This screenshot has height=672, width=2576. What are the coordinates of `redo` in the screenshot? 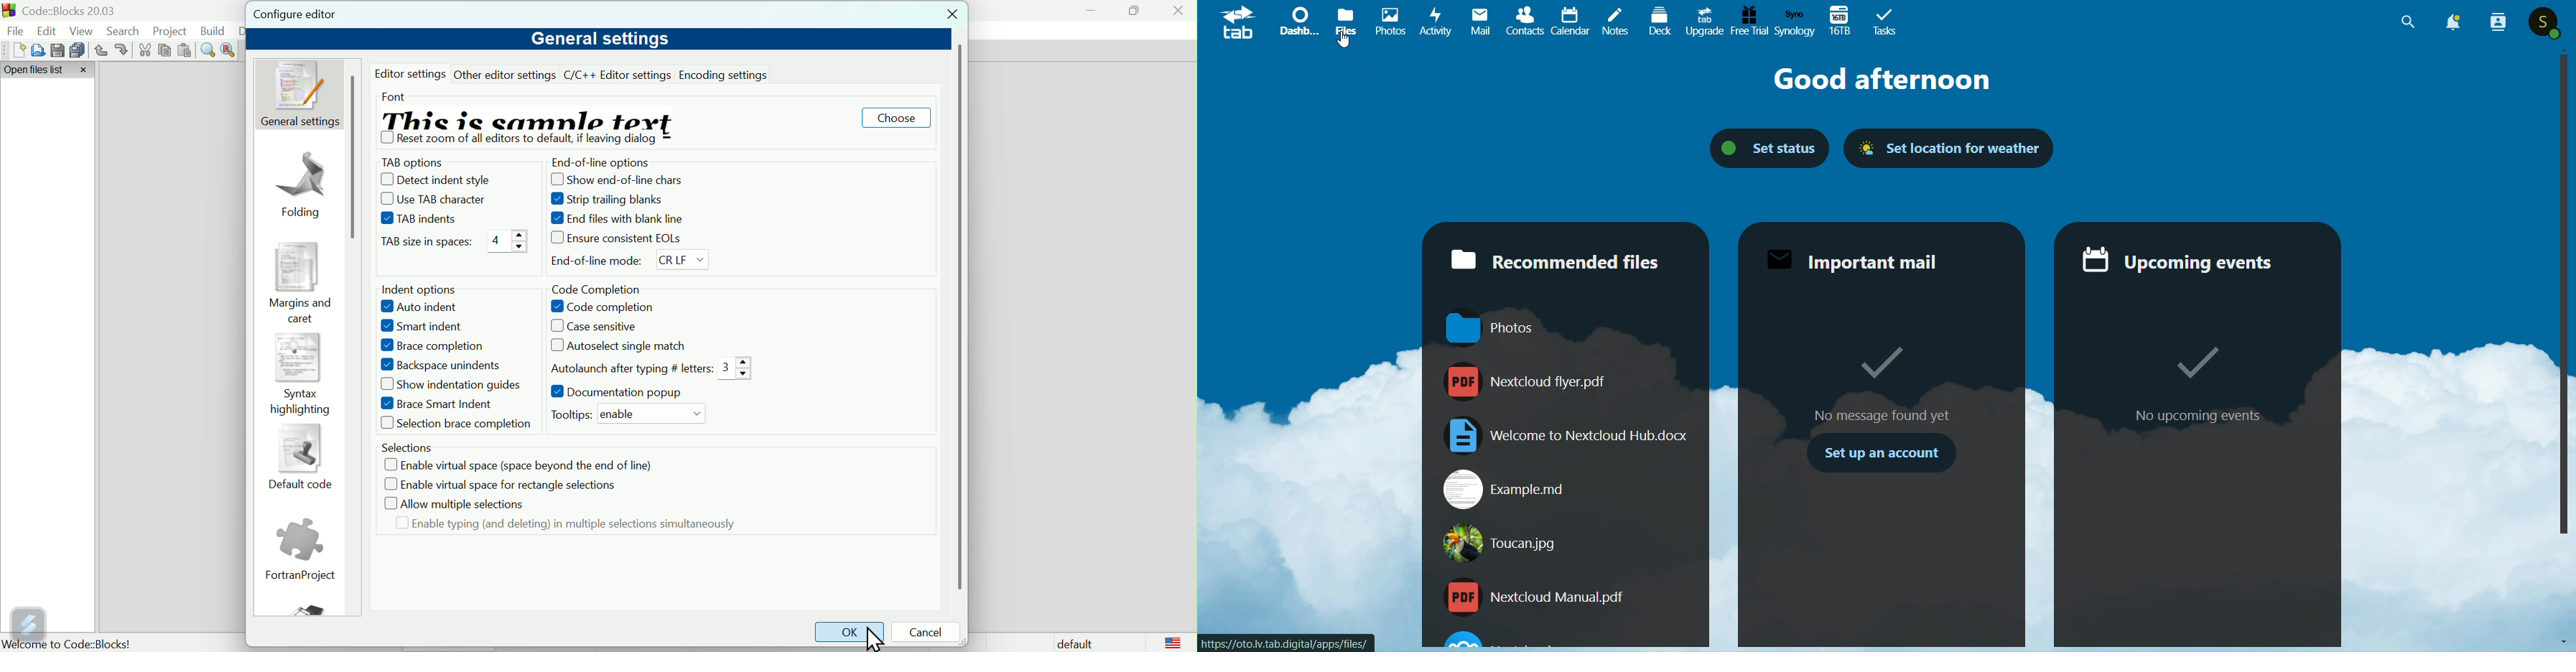 It's located at (123, 49).